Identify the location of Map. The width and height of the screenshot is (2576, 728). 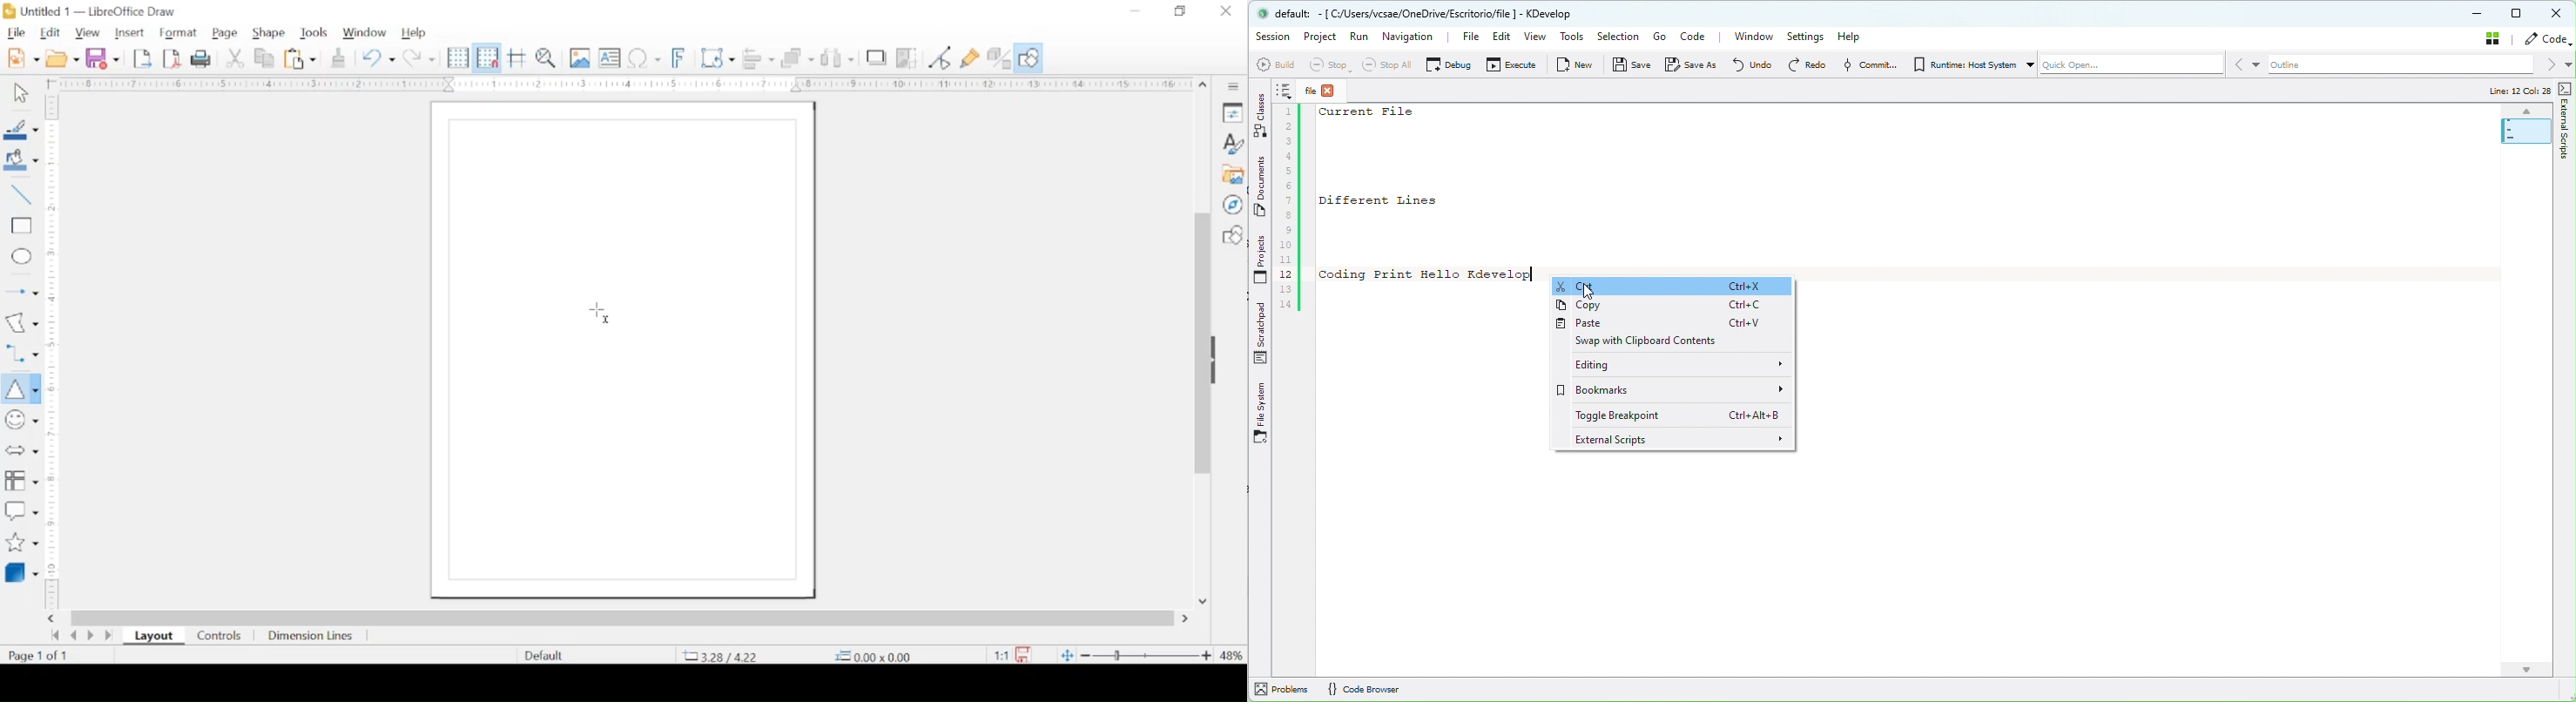
(2526, 128).